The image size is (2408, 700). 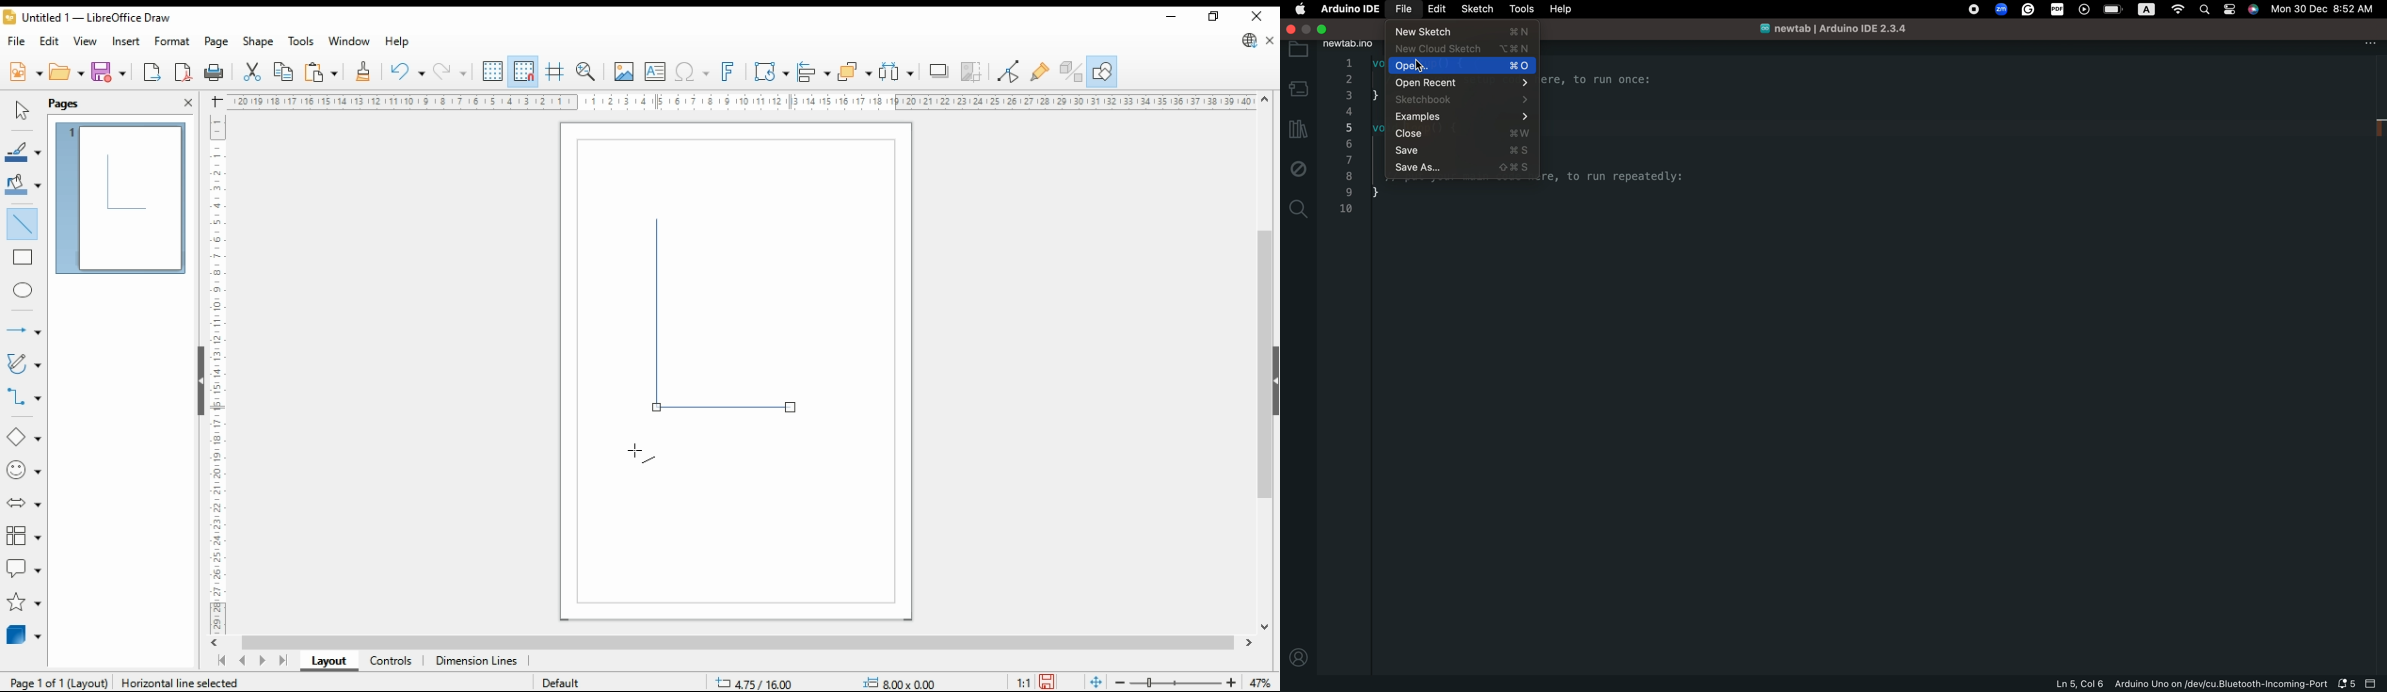 I want to click on redo, so click(x=450, y=73).